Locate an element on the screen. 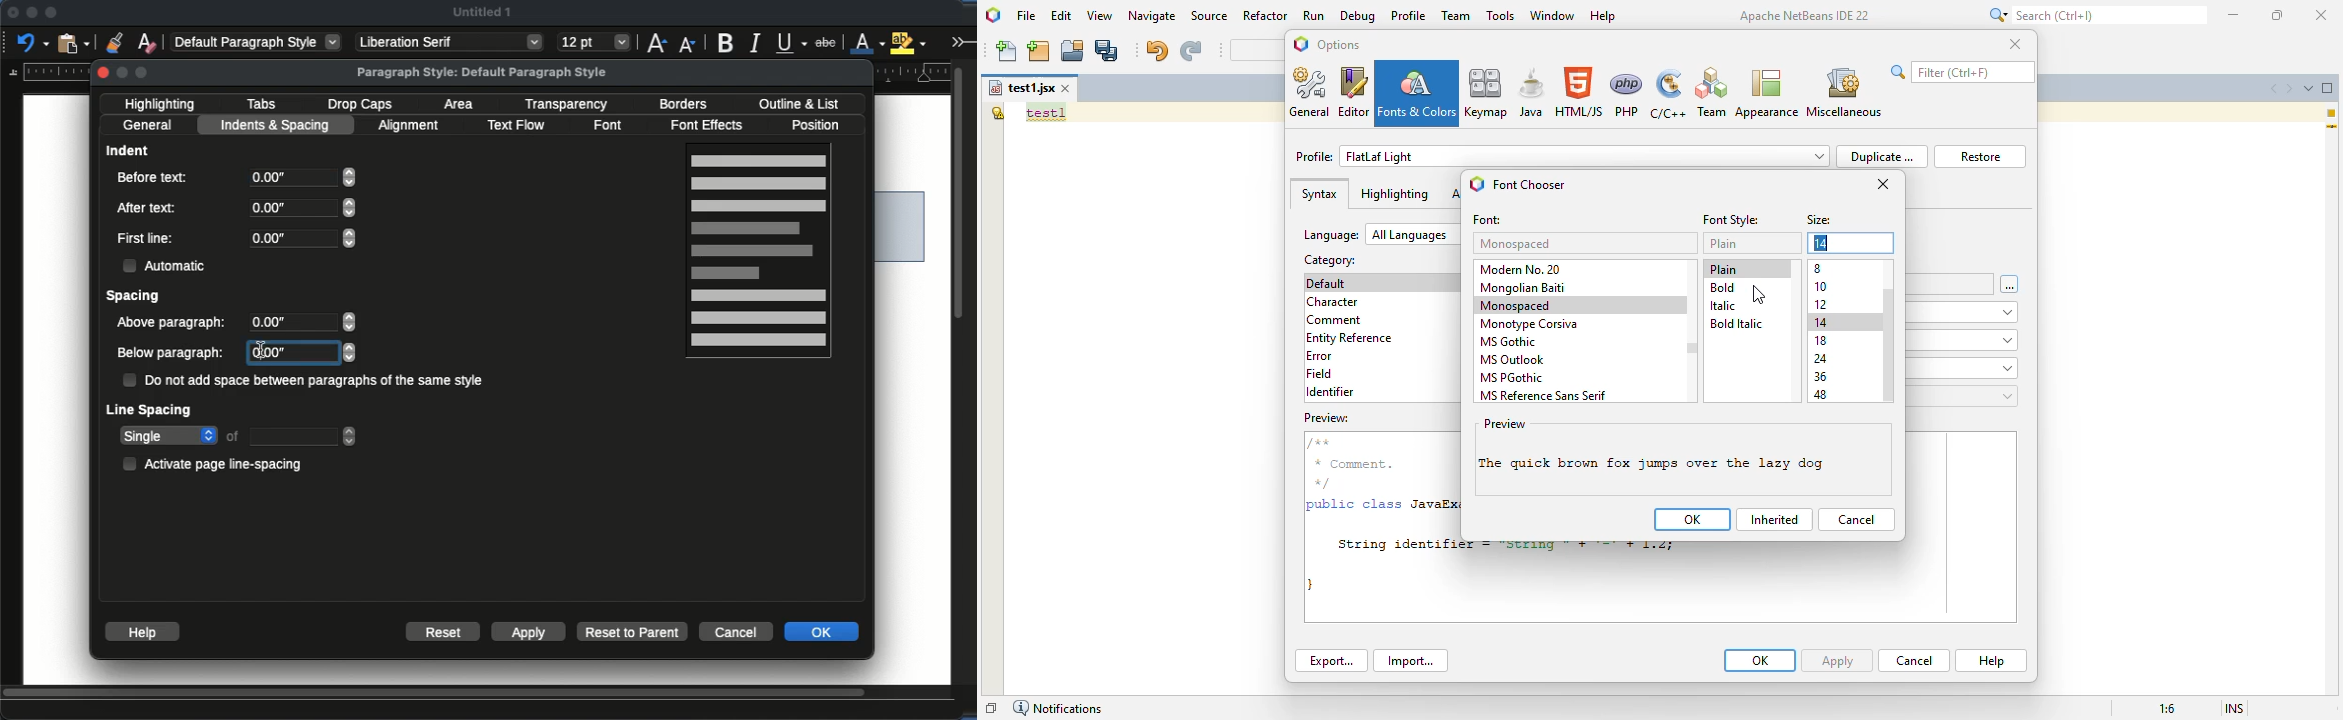 This screenshot has height=728, width=2352. 24 is located at coordinates (1821, 359).